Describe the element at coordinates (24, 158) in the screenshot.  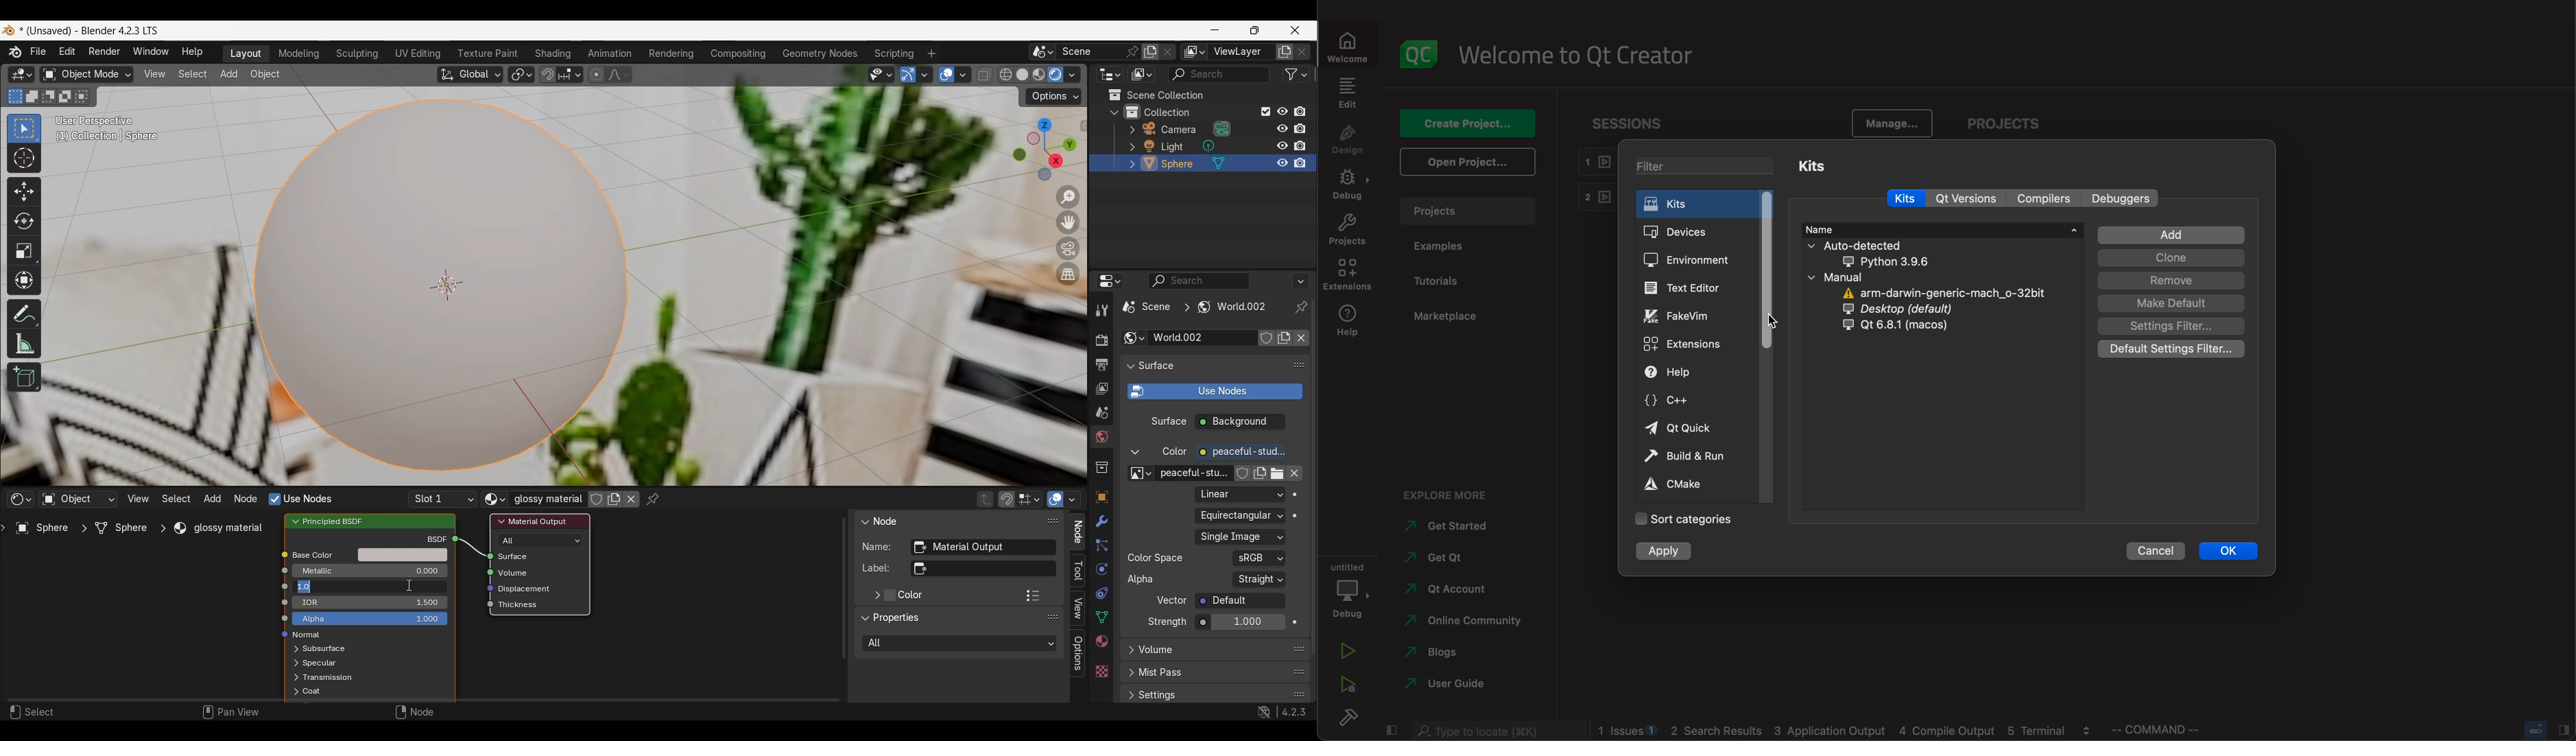
I see `Cursor` at that location.